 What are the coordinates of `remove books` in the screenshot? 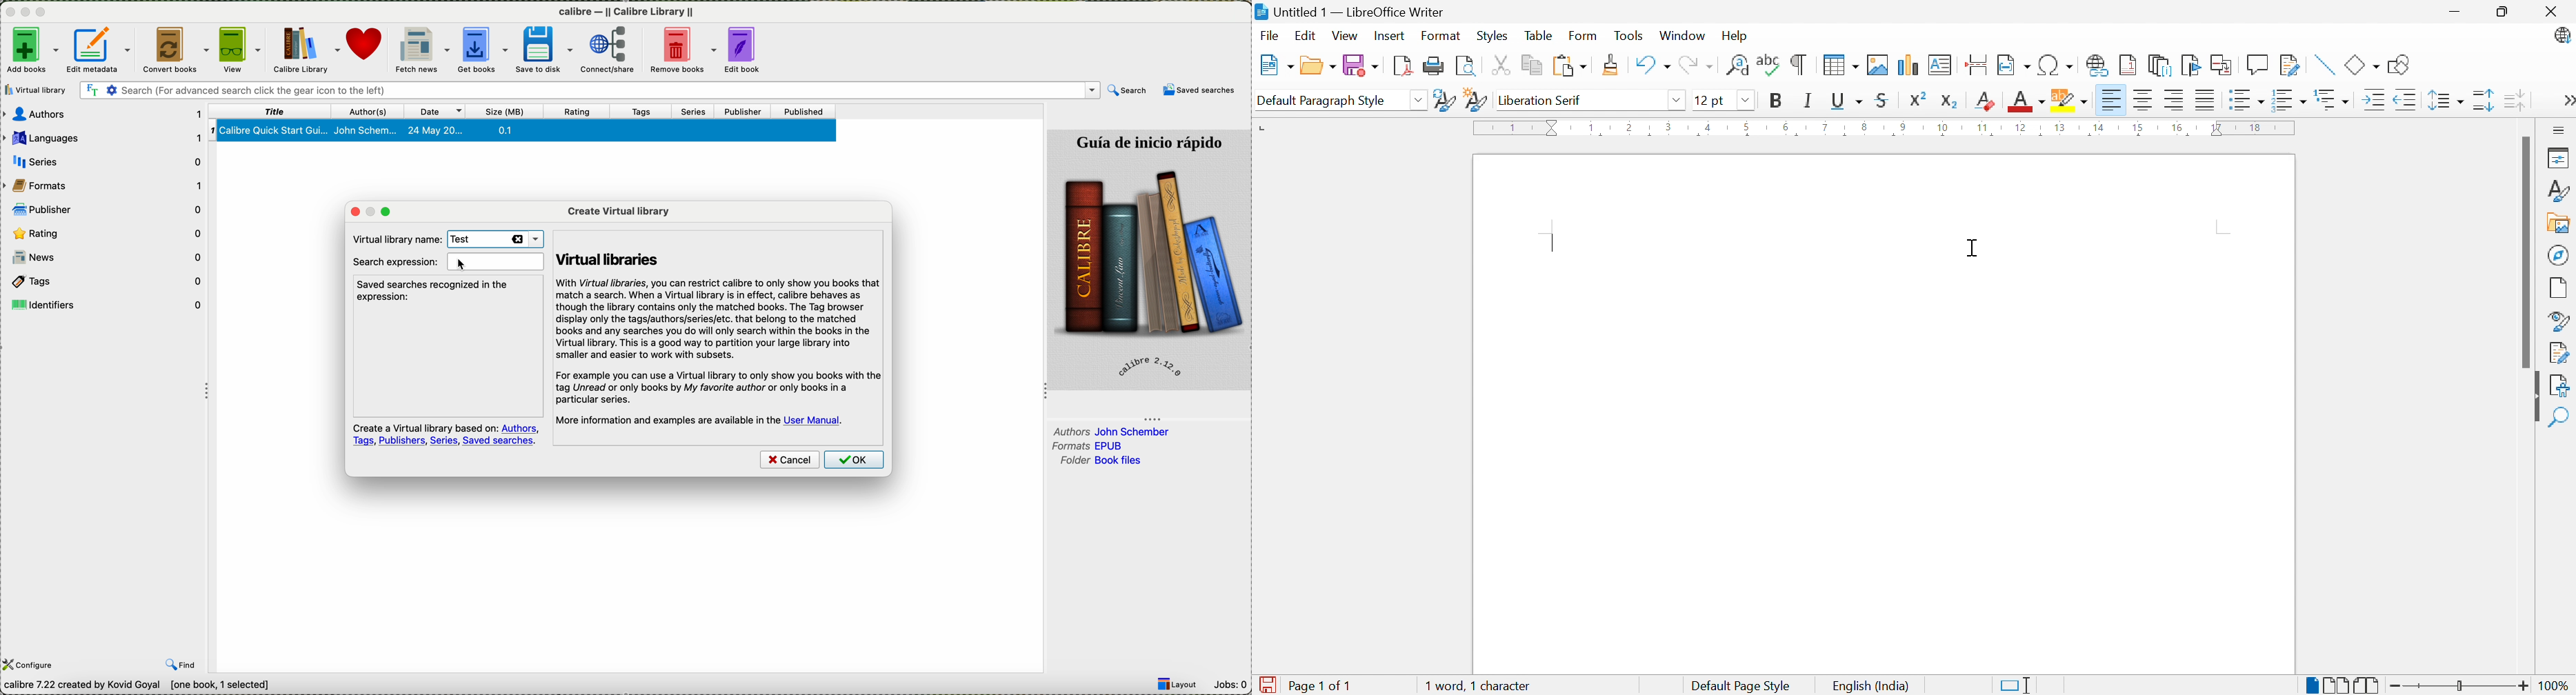 It's located at (686, 51).